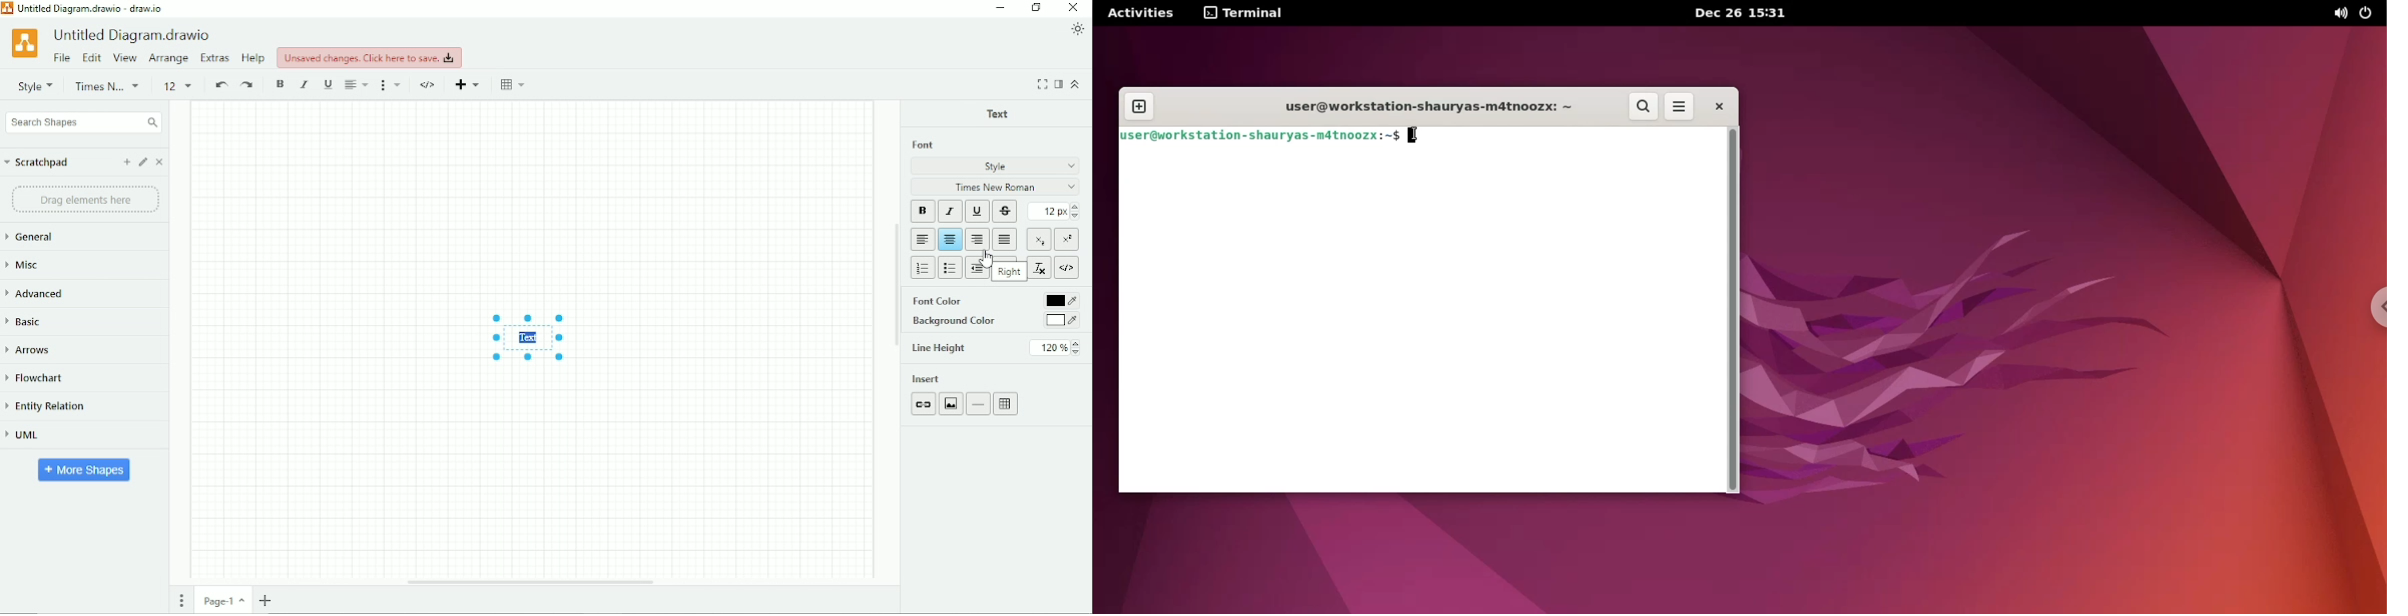 The image size is (2408, 616). What do you see at coordinates (967, 298) in the screenshot?
I see `Font Color` at bounding box center [967, 298].